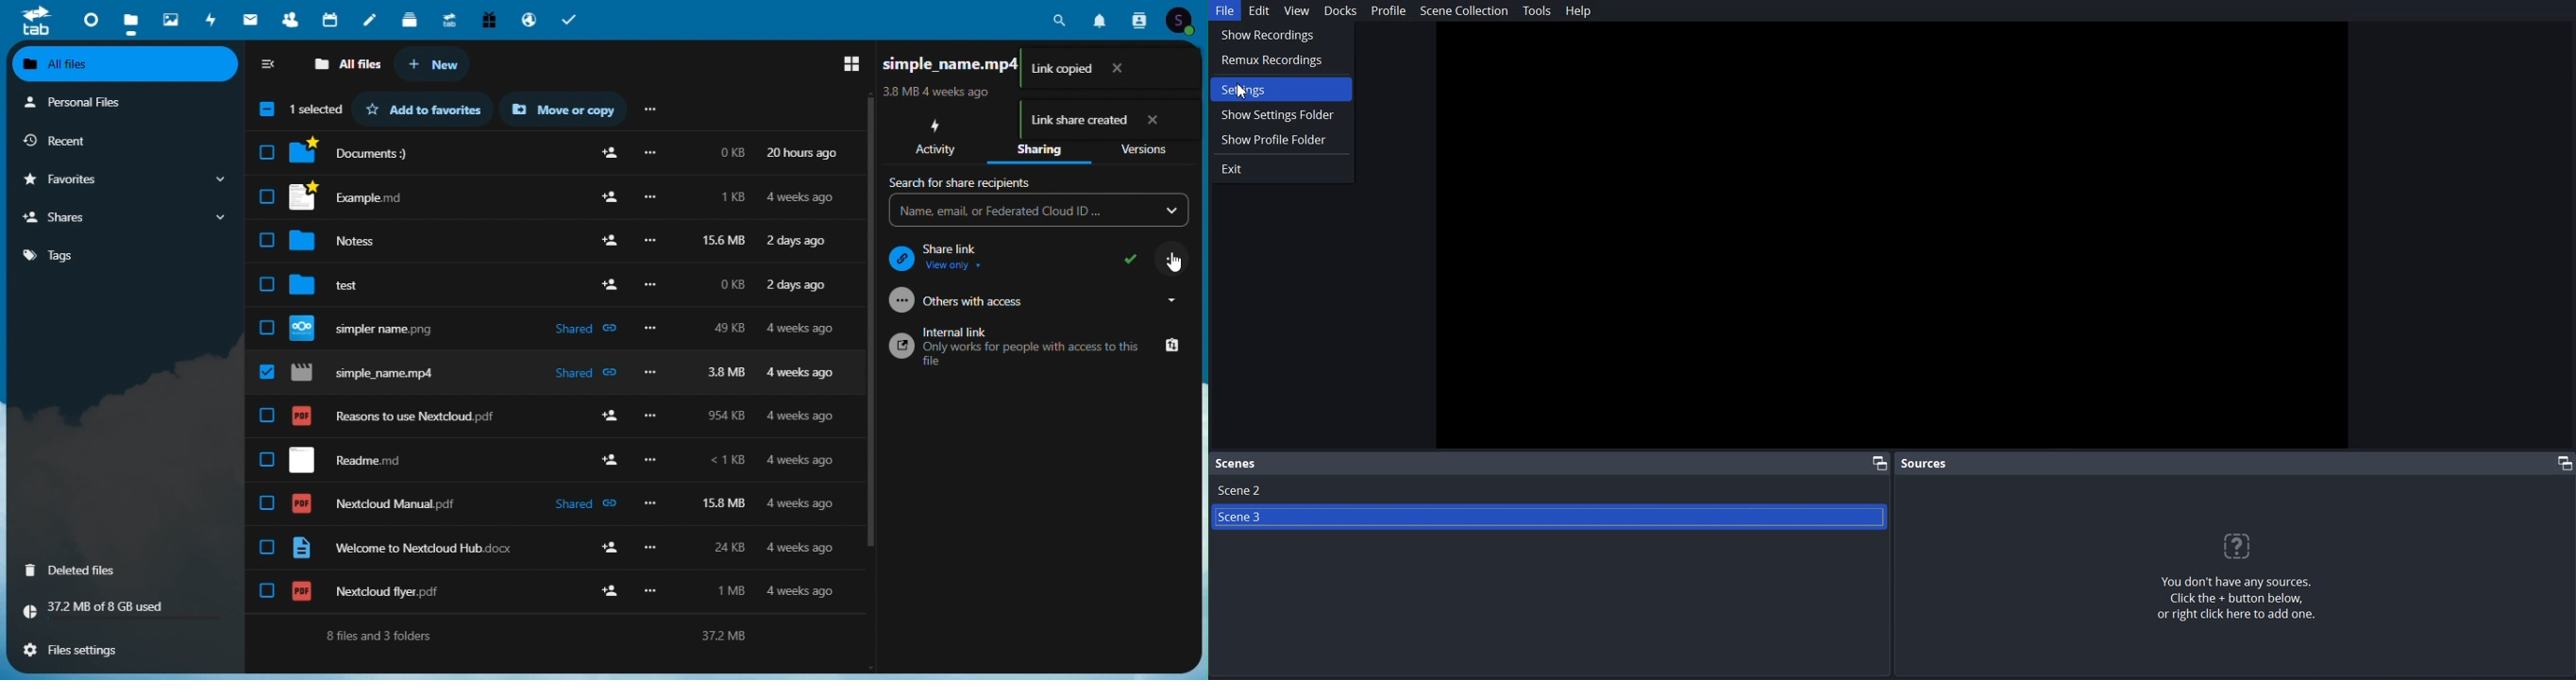  Describe the element at coordinates (558, 372) in the screenshot. I see `Shared file` at that location.